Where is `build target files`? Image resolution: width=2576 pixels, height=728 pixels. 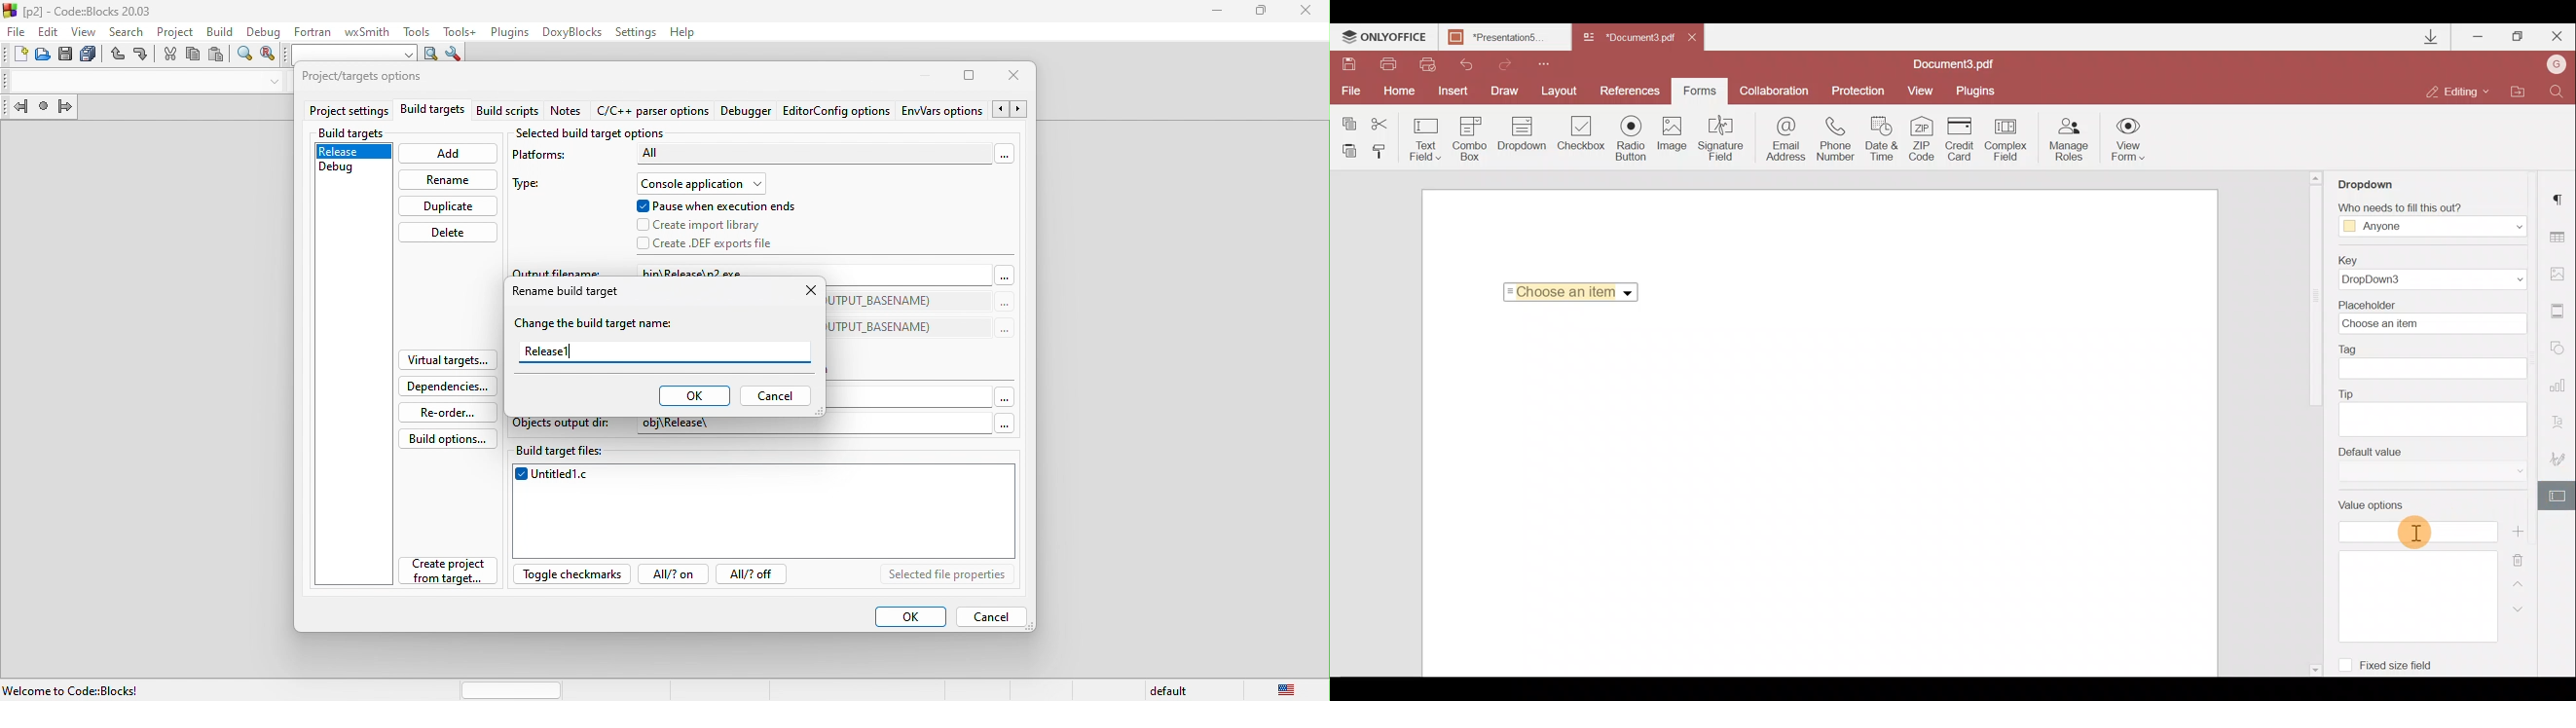 build target files is located at coordinates (765, 454).